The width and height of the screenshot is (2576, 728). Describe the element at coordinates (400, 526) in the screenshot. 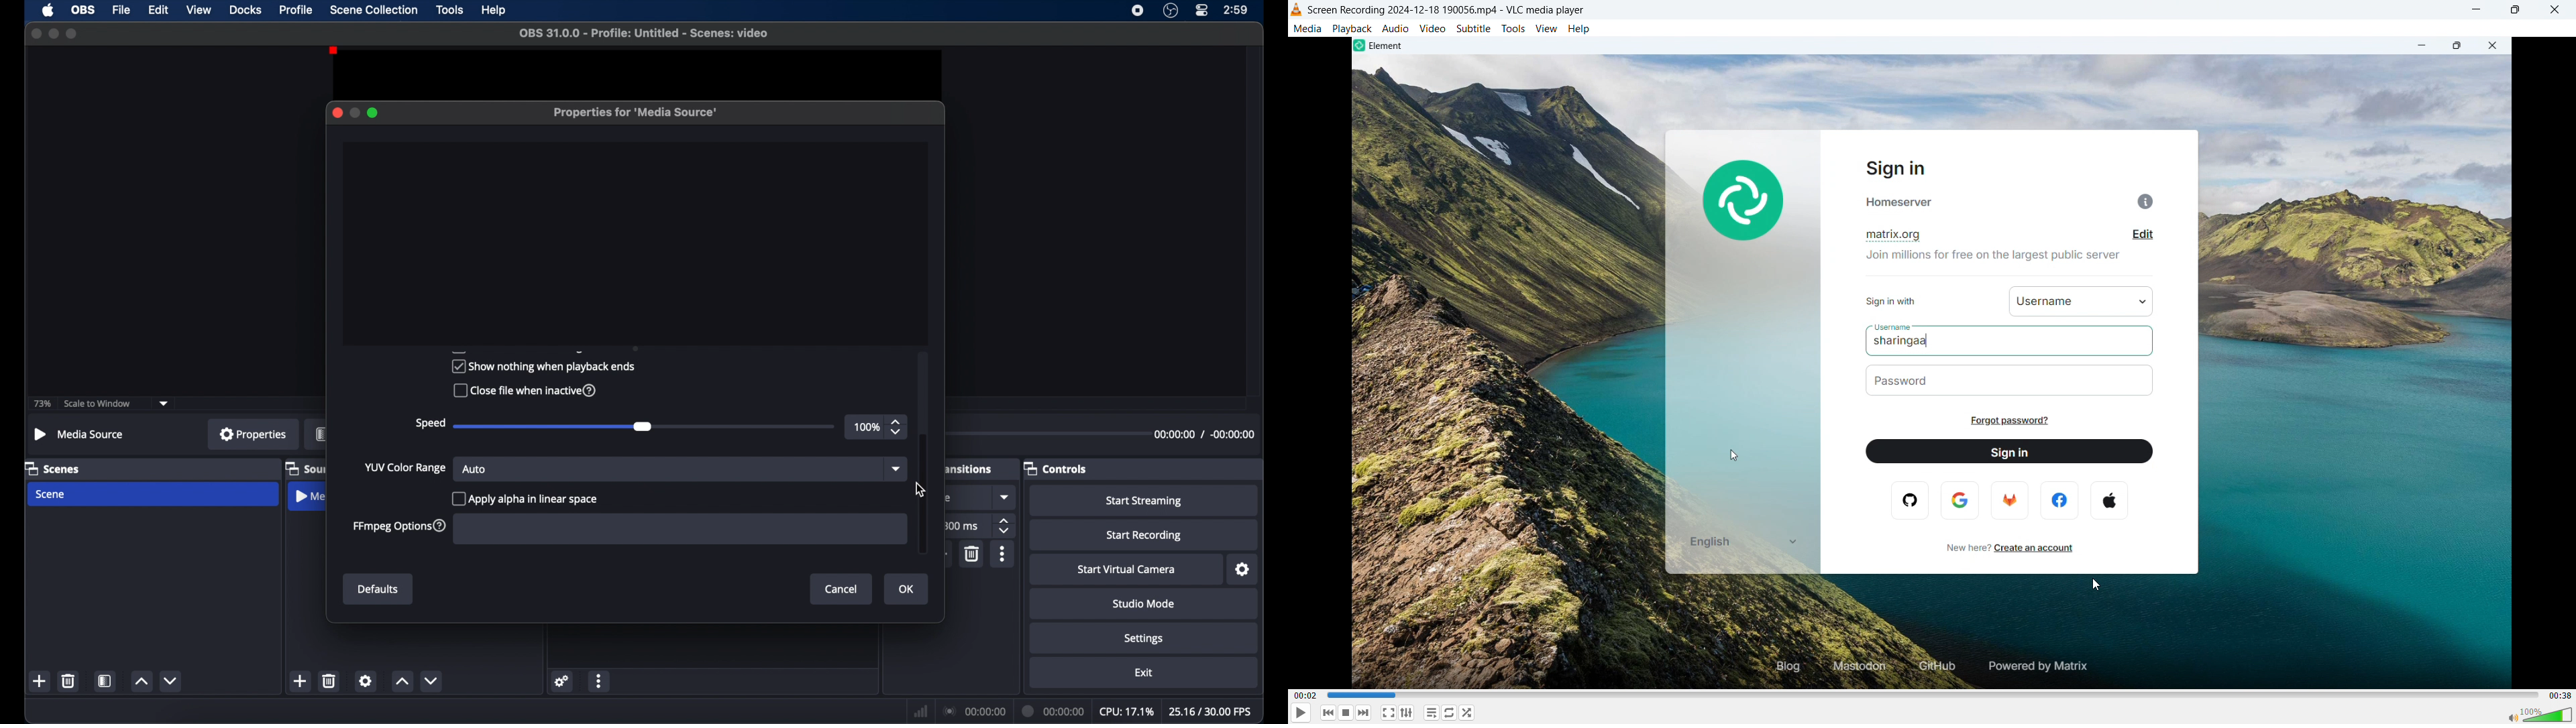

I see `ffmpeg options` at that location.